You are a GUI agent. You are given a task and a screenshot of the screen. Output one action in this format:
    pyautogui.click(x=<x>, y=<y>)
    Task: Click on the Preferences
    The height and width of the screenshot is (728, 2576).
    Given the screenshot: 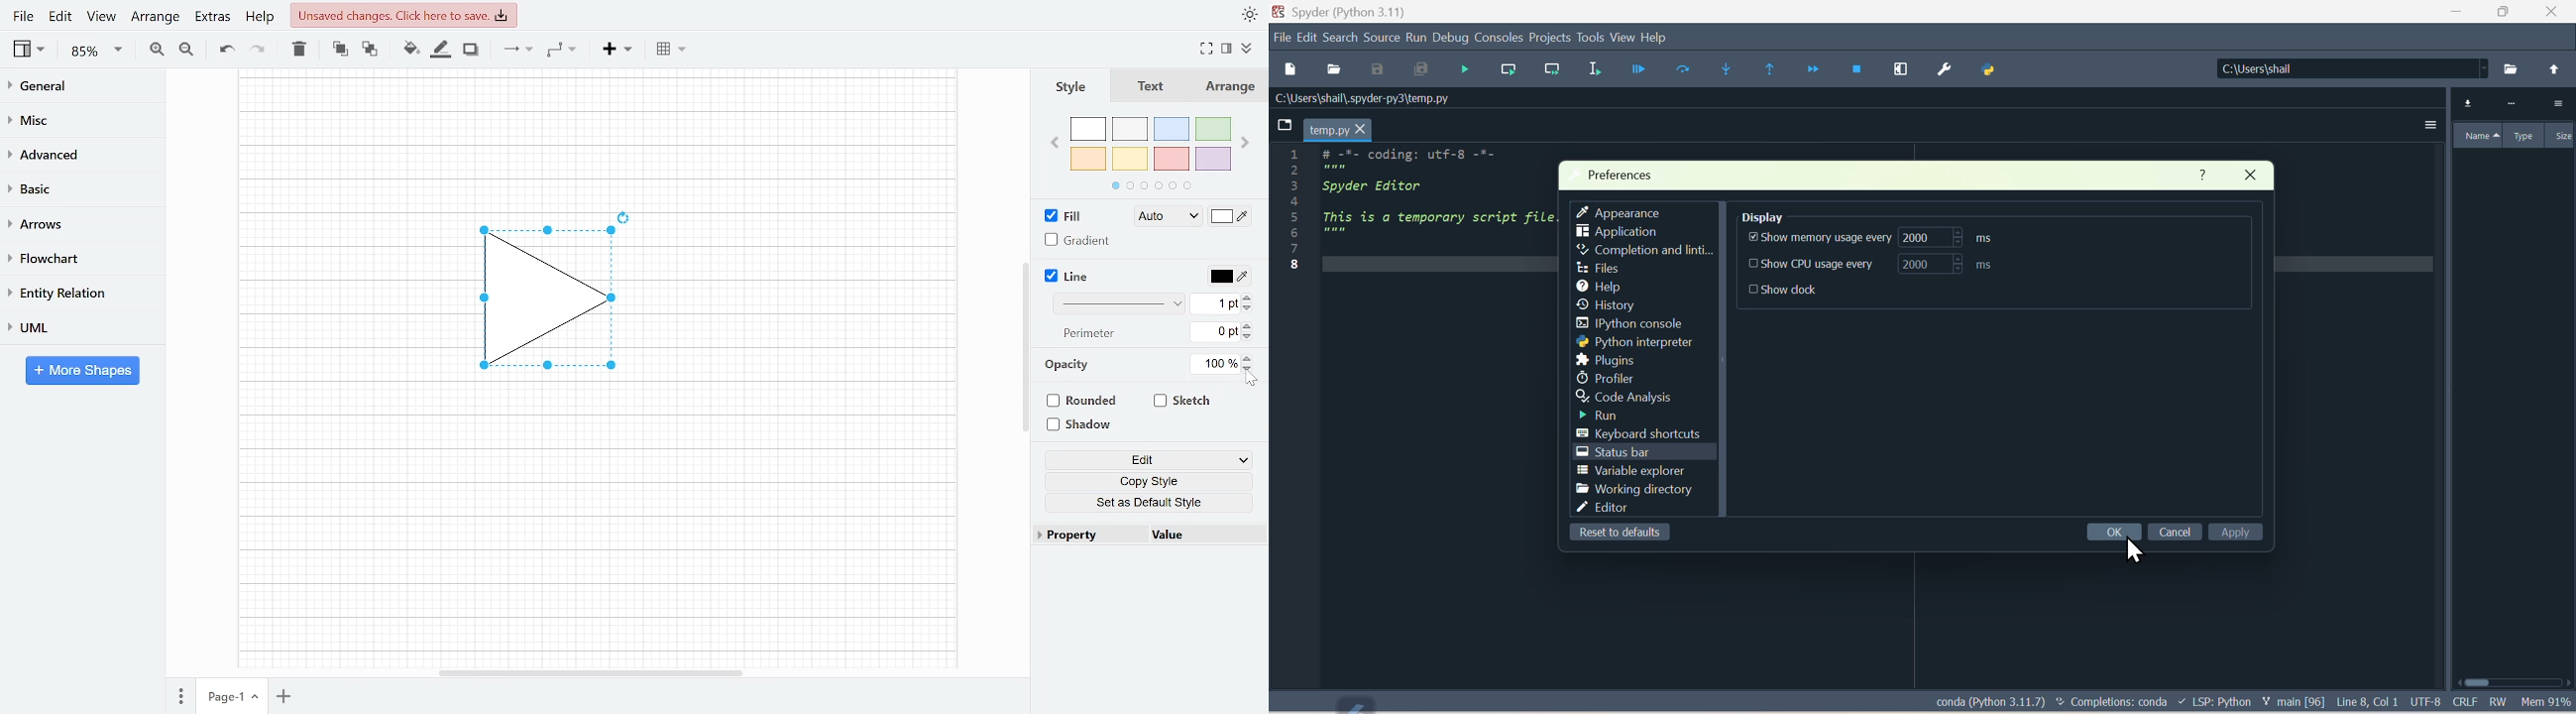 What is the action you would take?
    pyautogui.click(x=1625, y=174)
    